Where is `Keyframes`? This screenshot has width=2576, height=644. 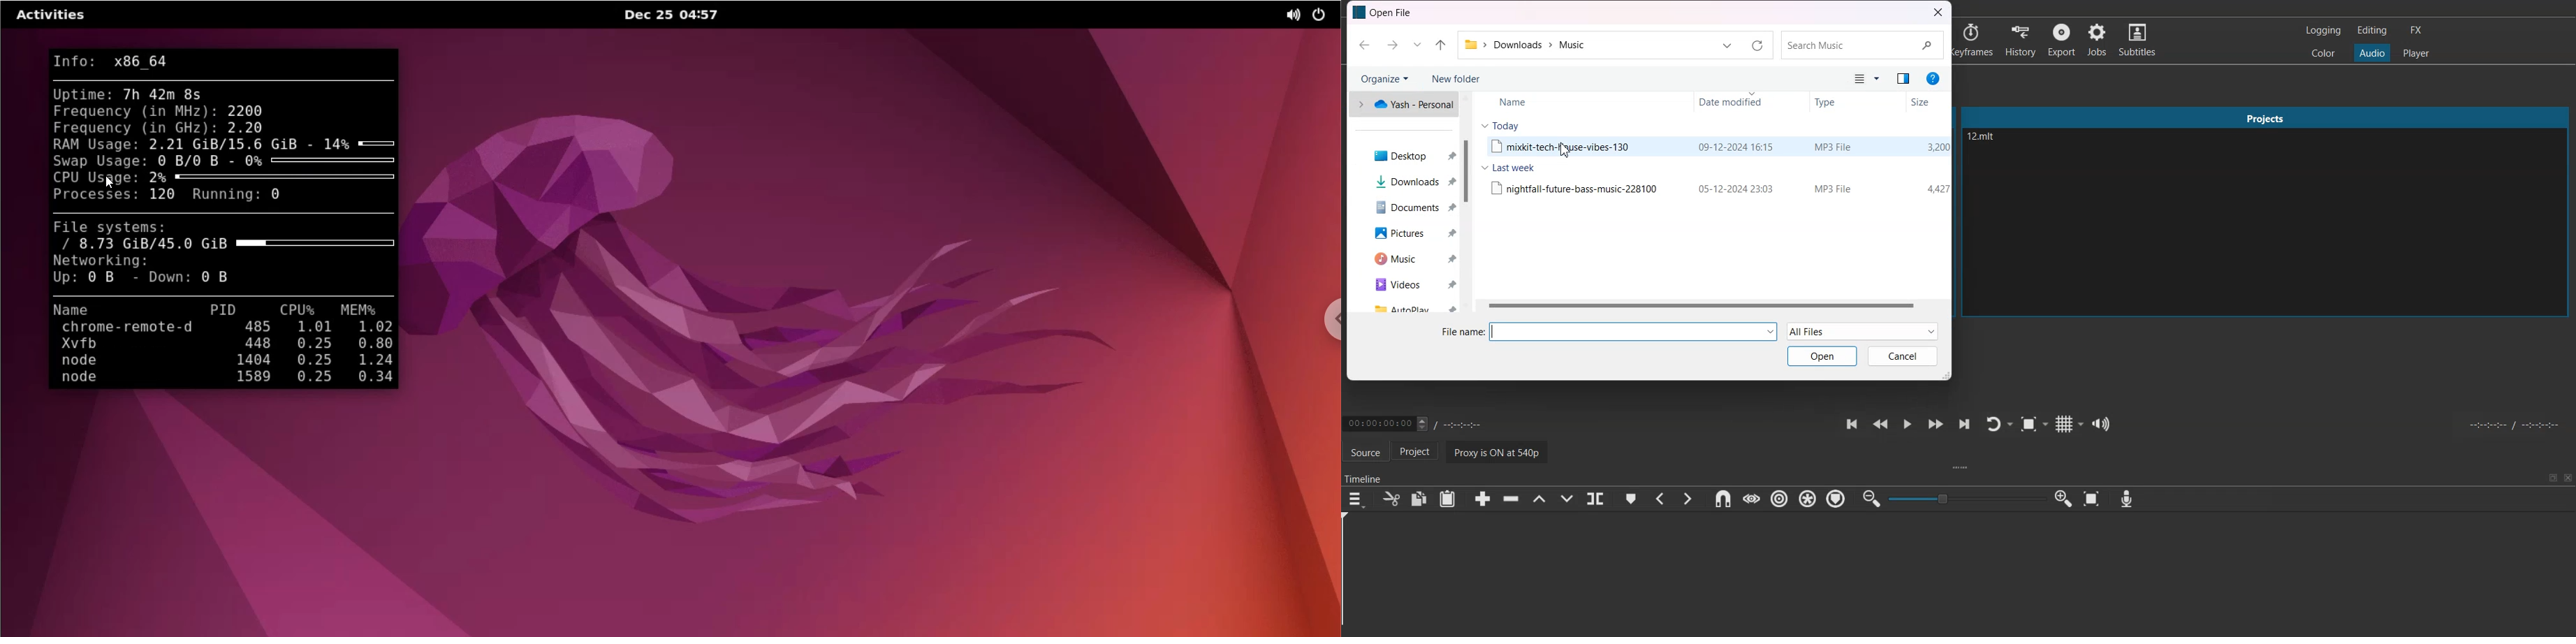 Keyframes is located at coordinates (1975, 39).